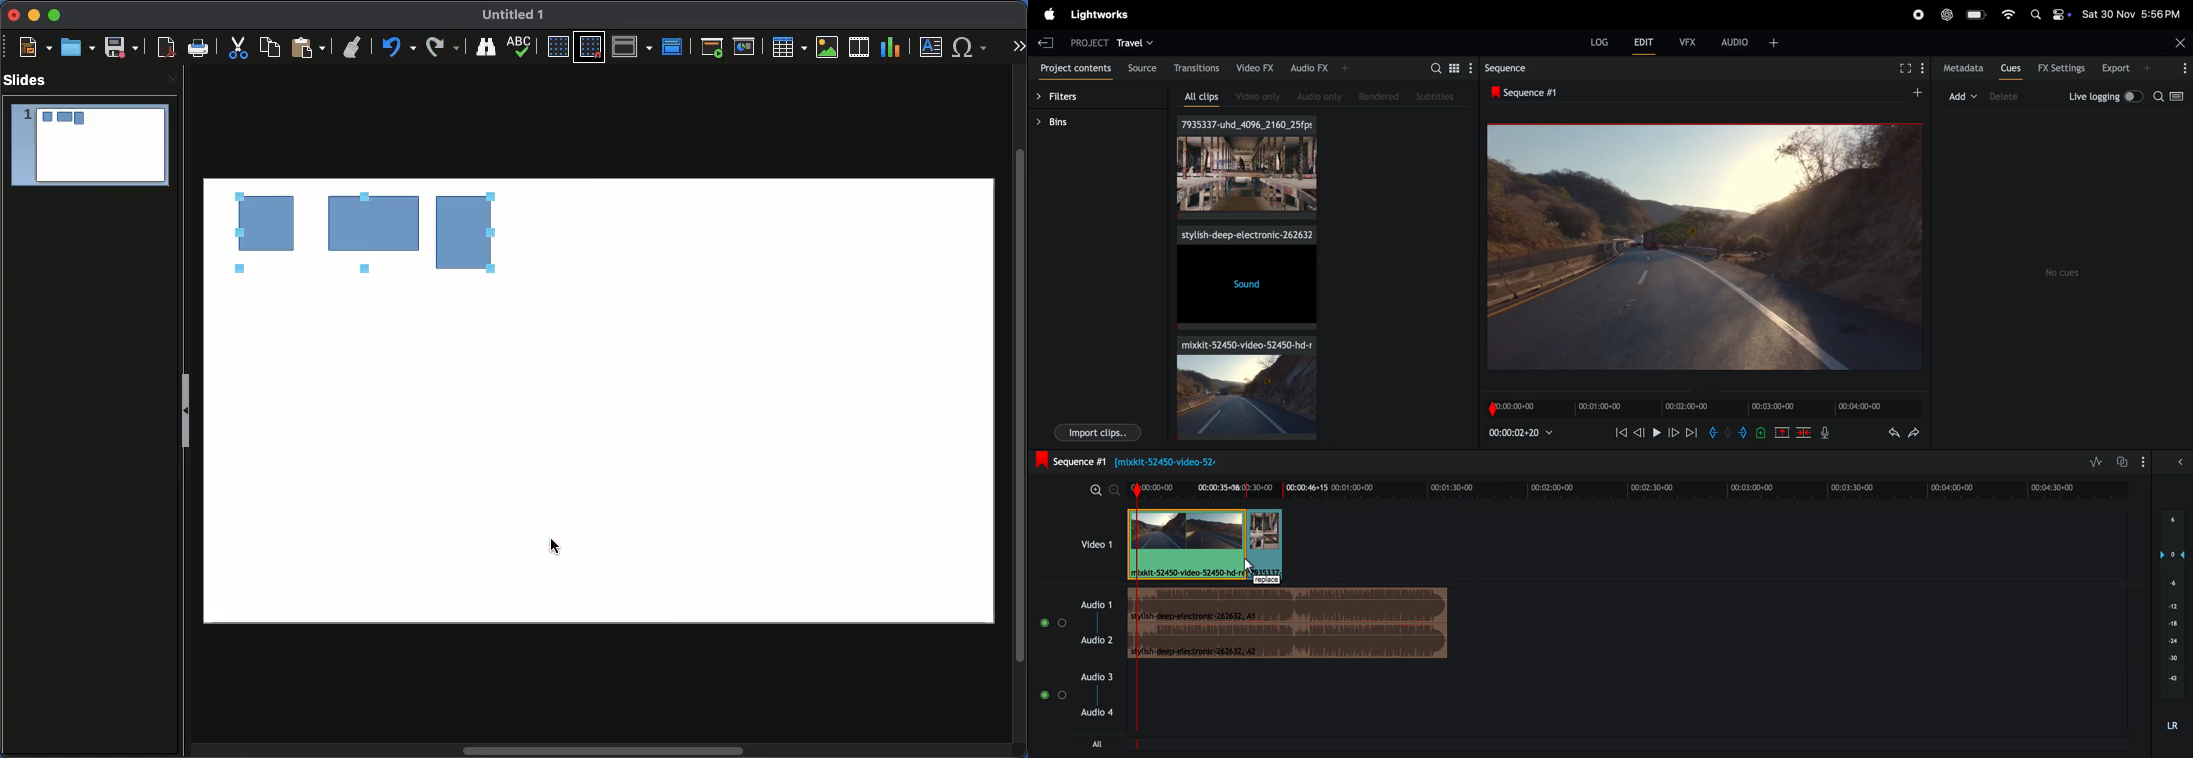 The image size is (2212, 784). I want to click on video clips, so click(1248, 168).